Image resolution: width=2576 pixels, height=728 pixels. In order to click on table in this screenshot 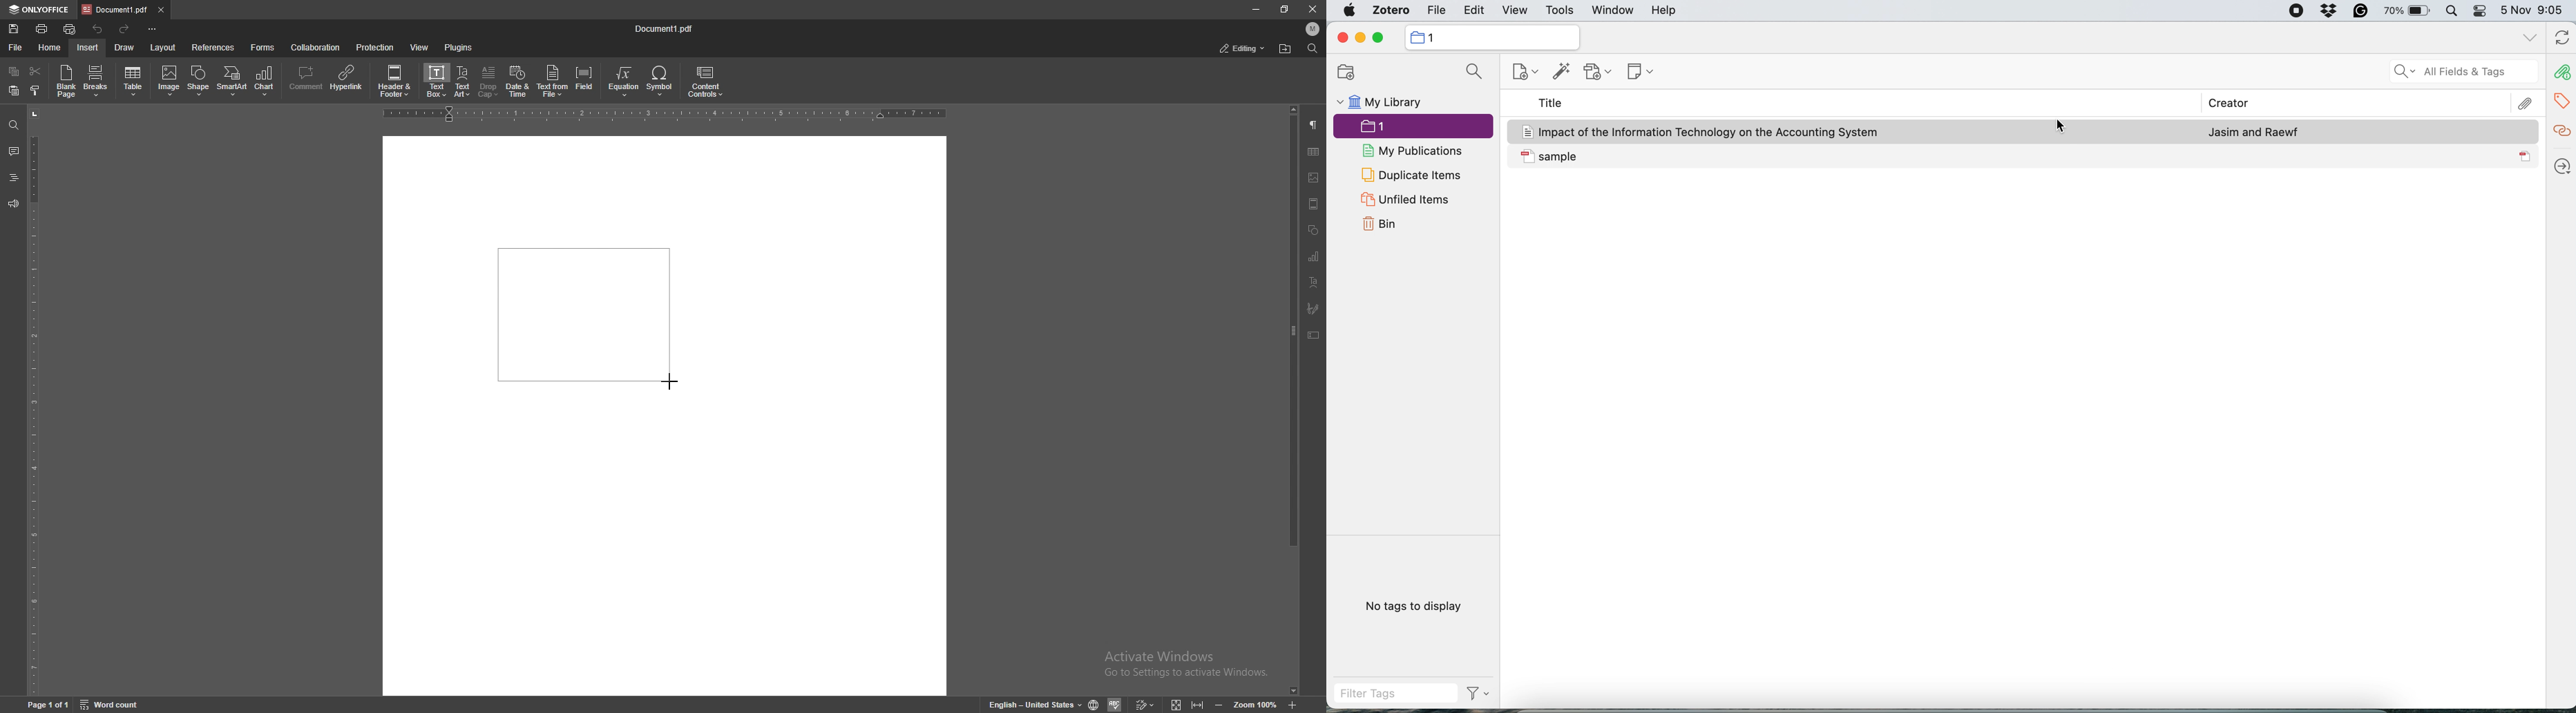, I will do `click(134, 82)`.